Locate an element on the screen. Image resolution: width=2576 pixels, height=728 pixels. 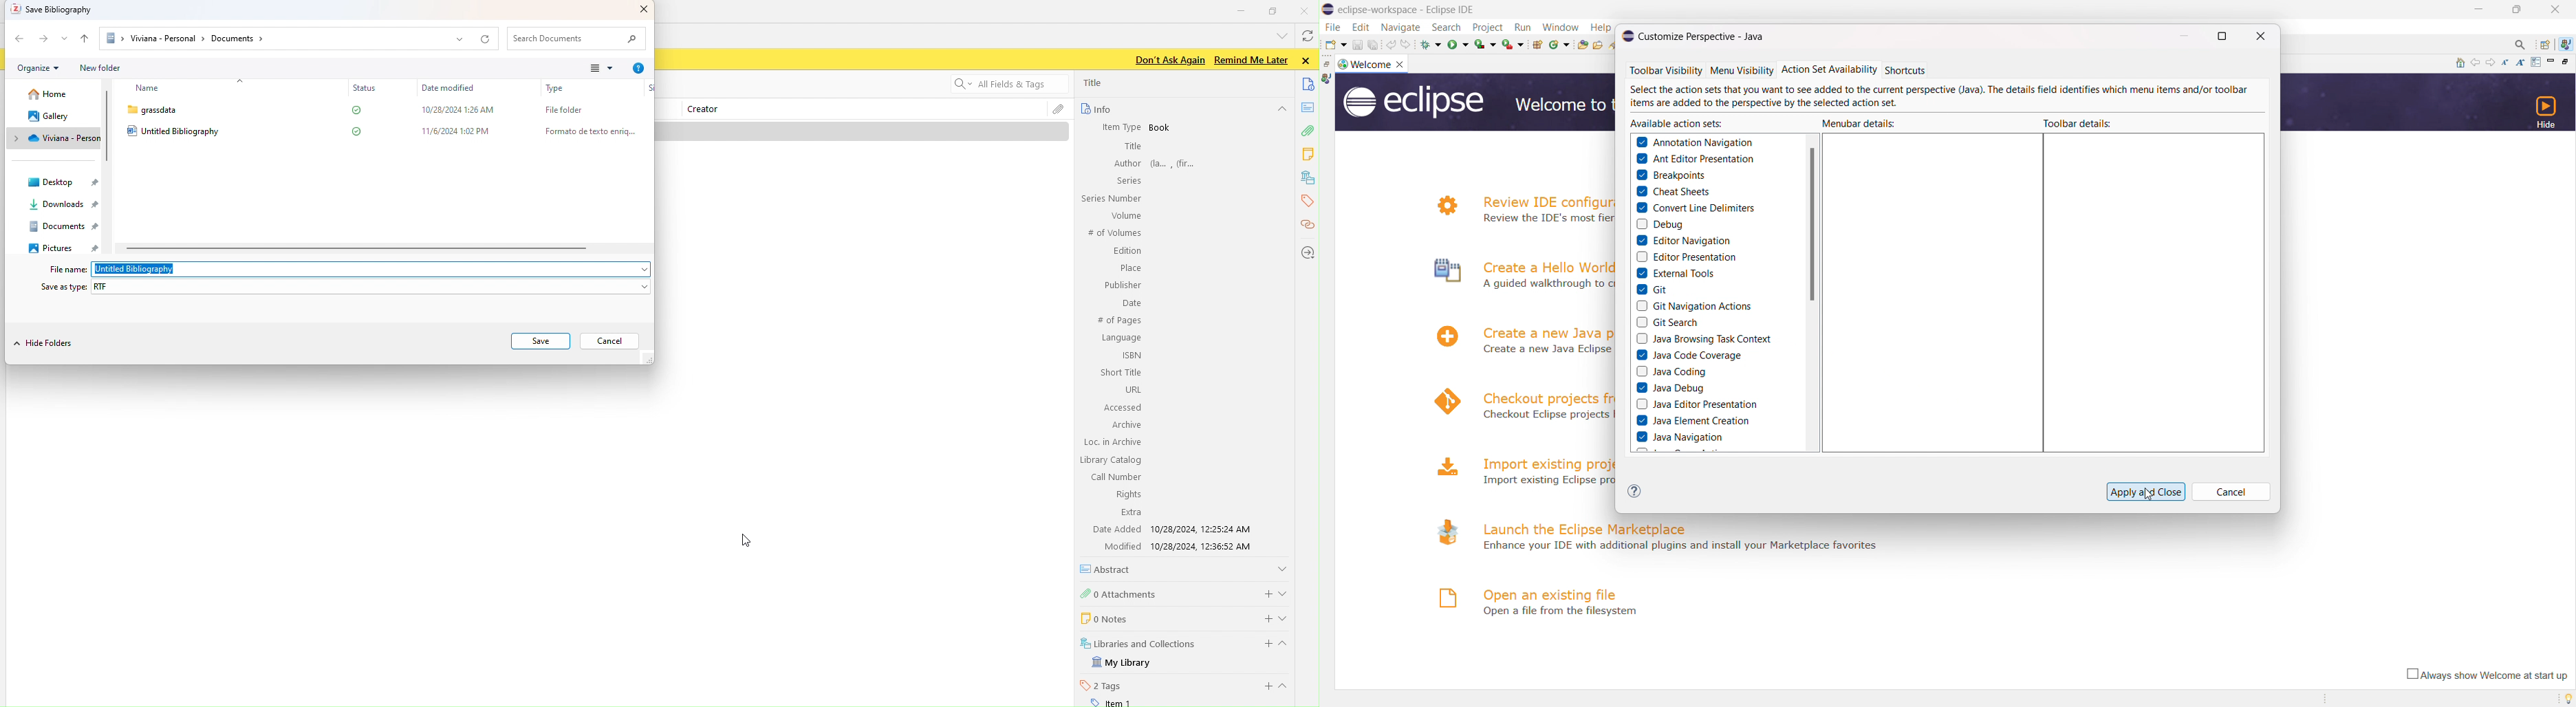
extra is located at coordinates (1131, 513).